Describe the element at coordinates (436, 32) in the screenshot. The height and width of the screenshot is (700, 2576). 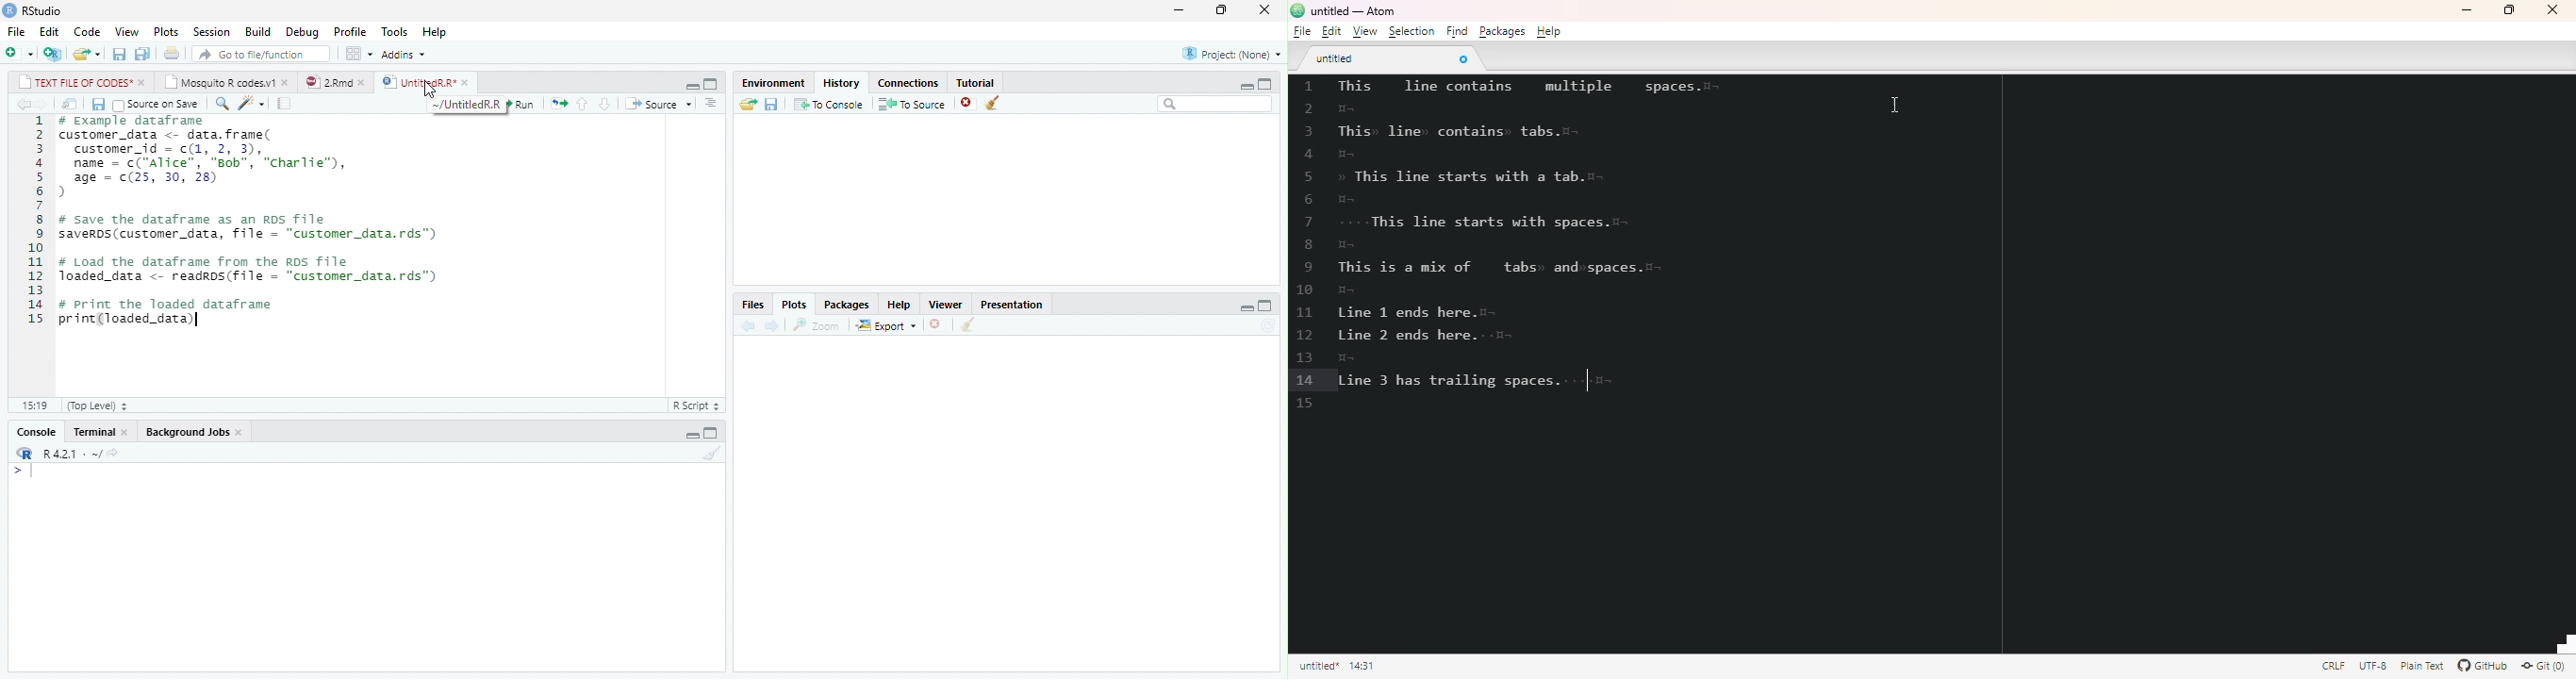
I see `Help` at that location.